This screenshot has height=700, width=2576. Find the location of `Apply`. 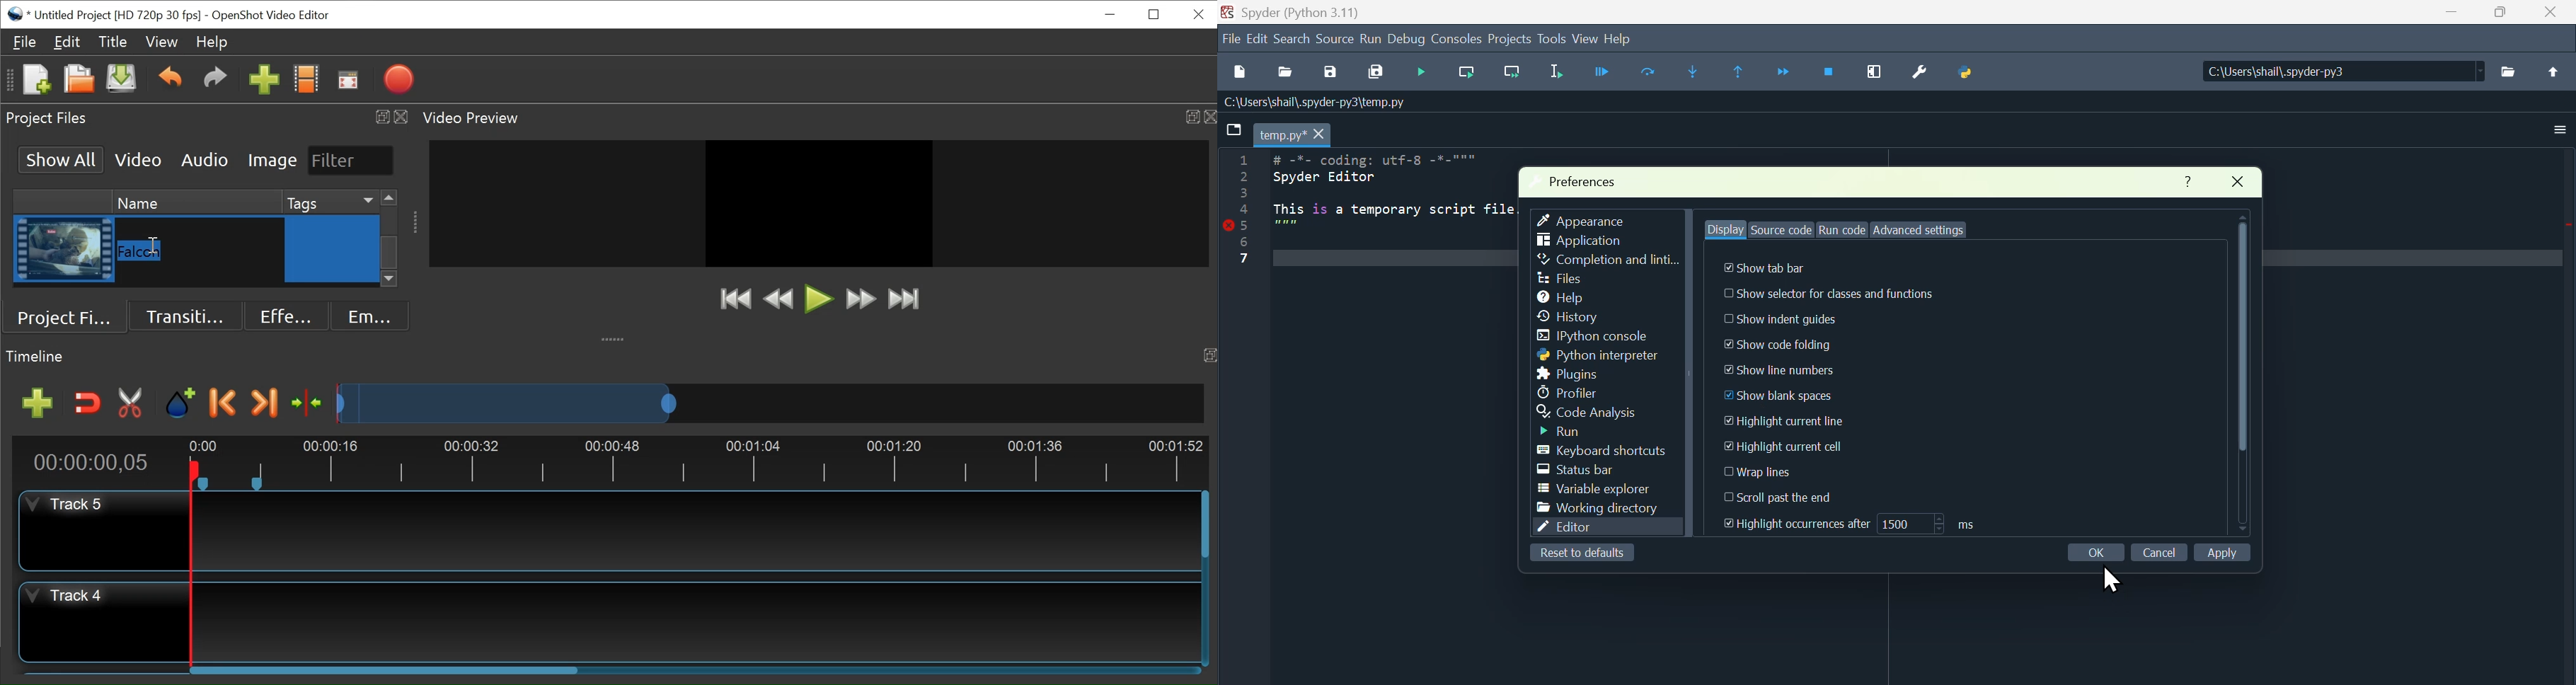

Apply is located at coordinates (2227, 552).